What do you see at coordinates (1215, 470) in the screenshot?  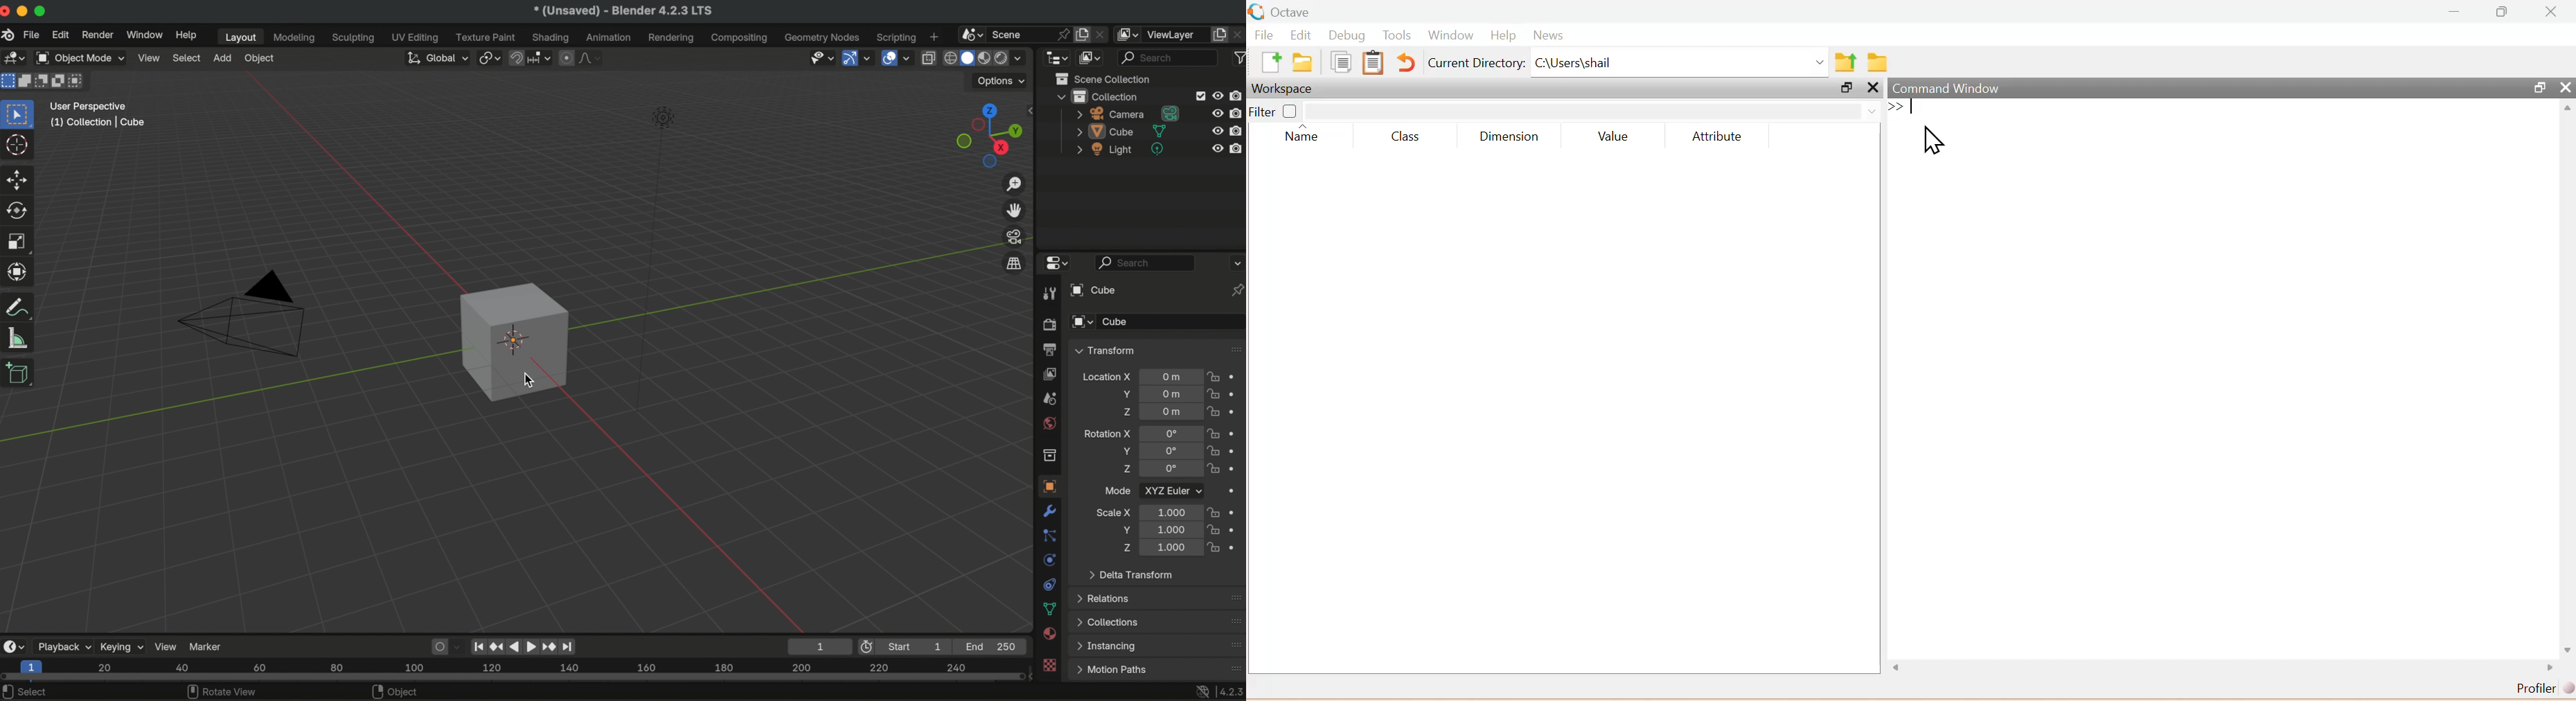 I see `lock rotation` at bounding box center [1215, 470].